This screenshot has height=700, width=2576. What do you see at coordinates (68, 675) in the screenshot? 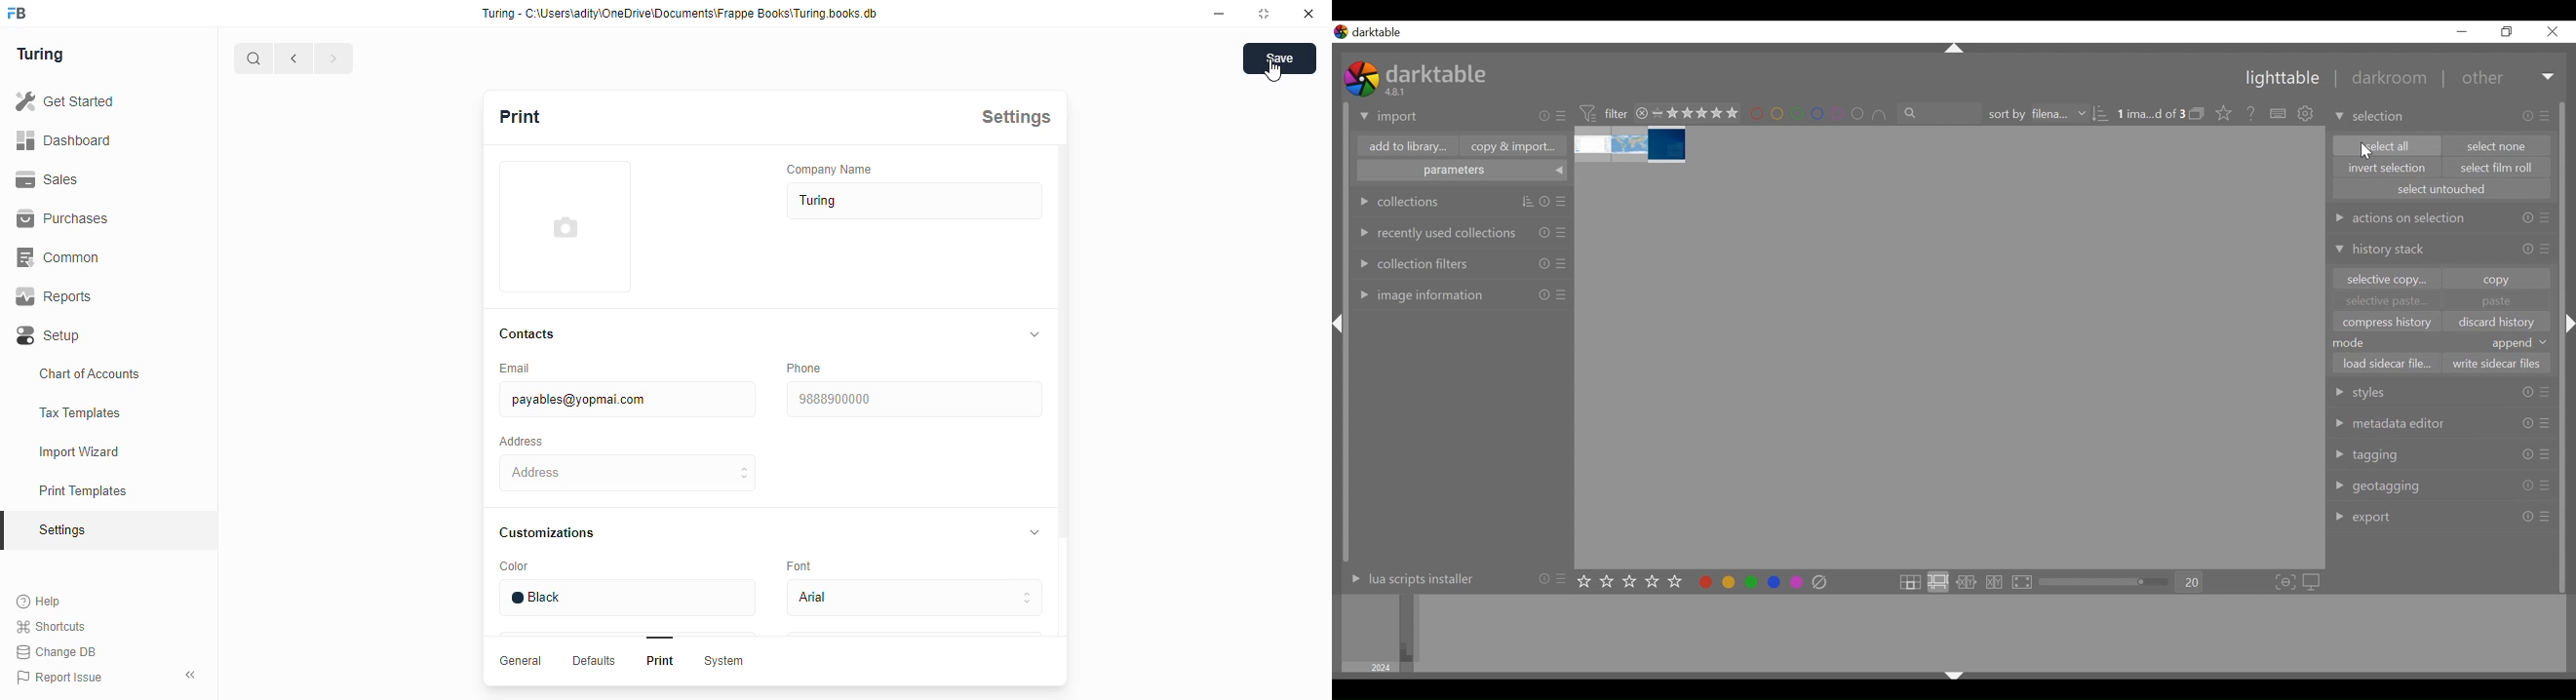
I see `Report Issue` at bounding box center [68, 675].